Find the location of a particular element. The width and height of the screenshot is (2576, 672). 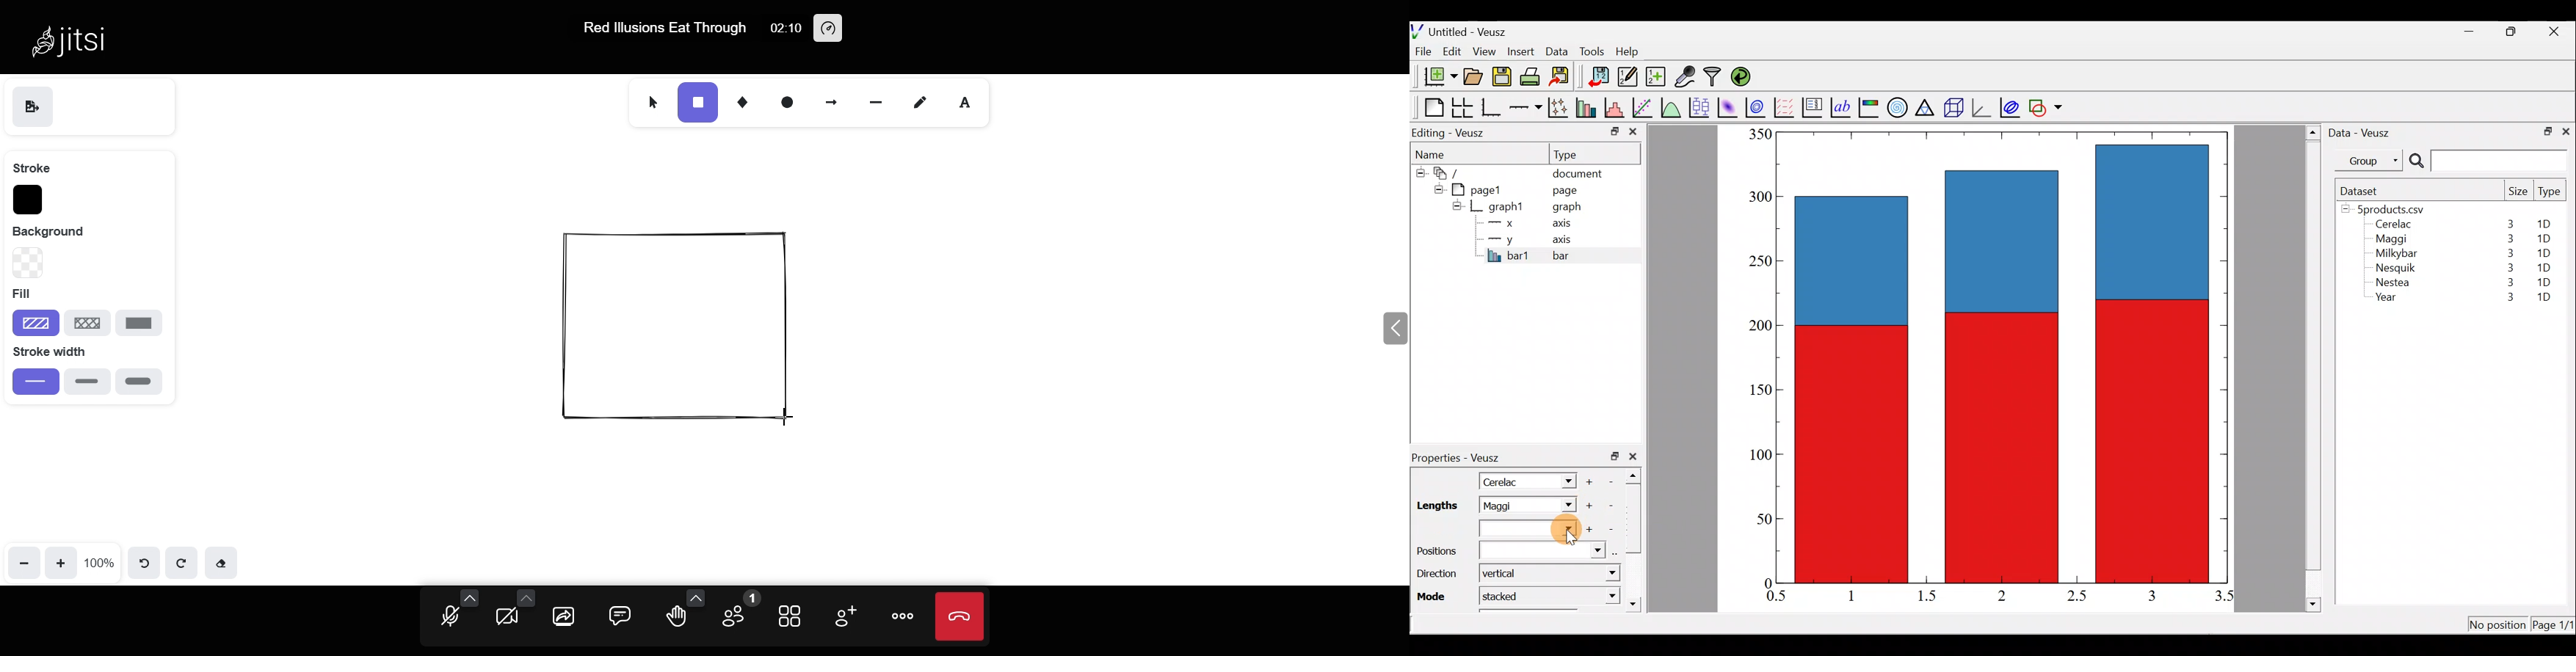

Cerelac is located at coordinates (2392, 225).